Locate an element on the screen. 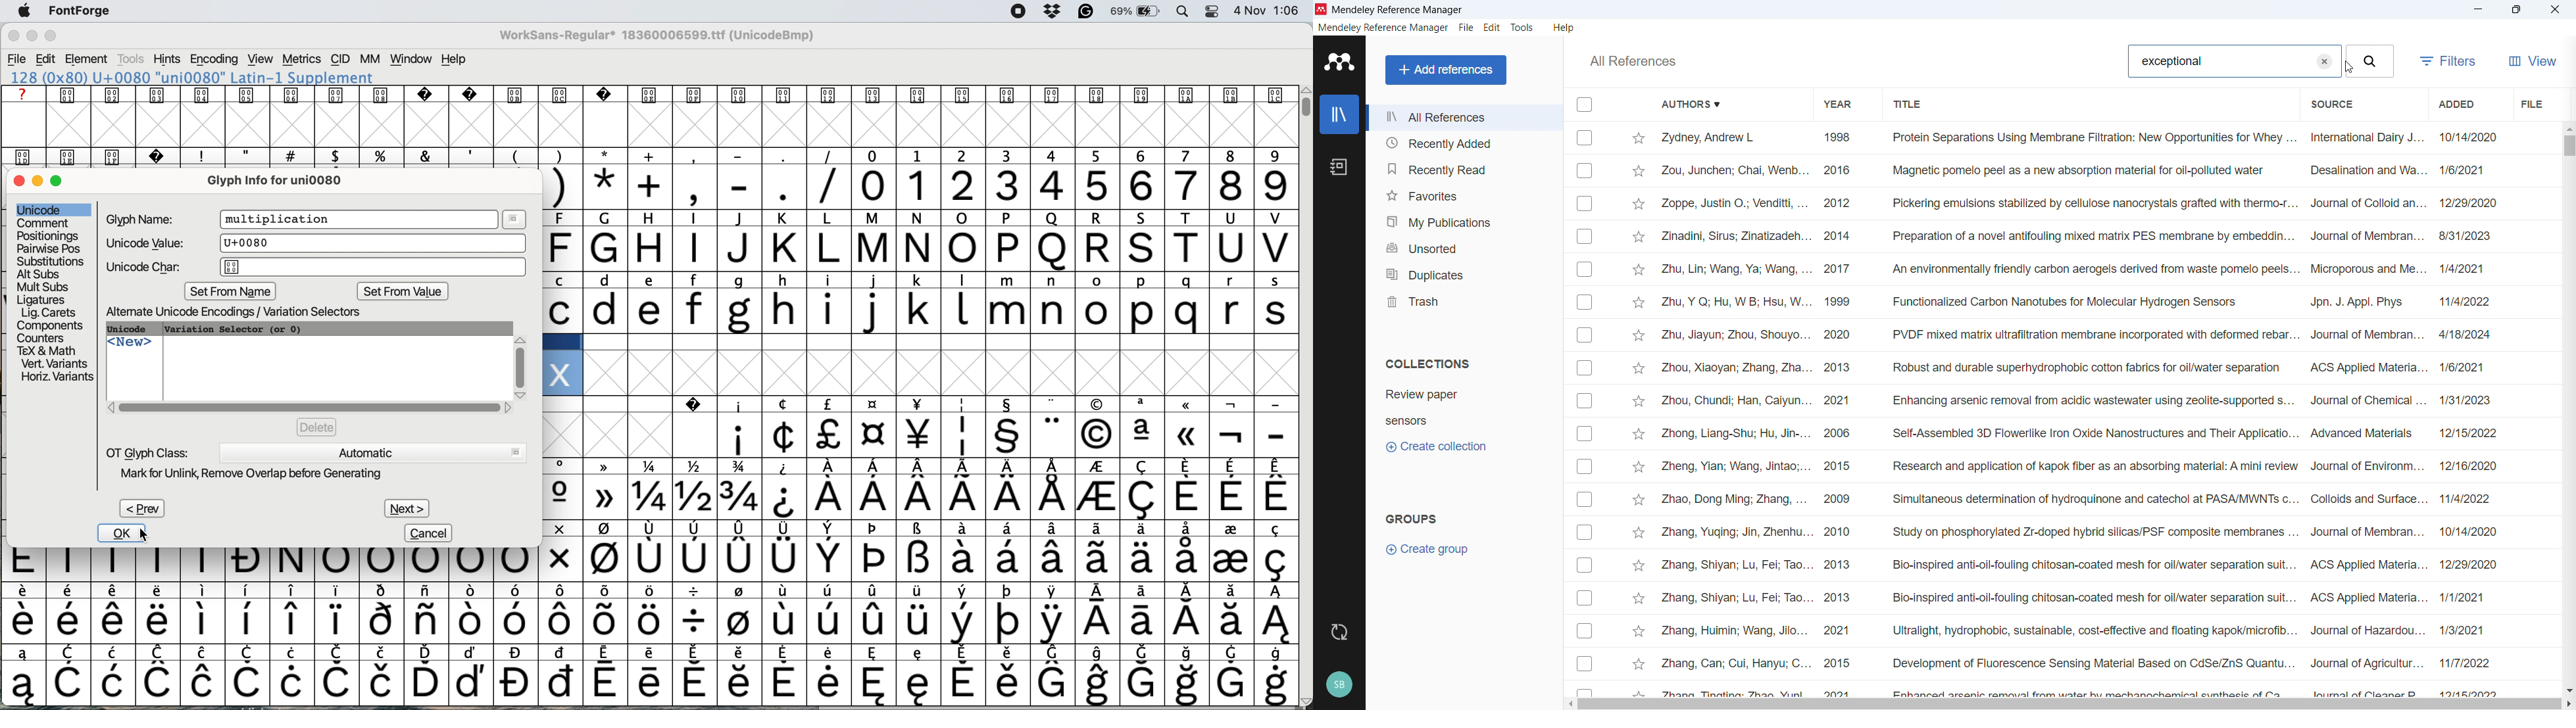 This screenshot has width=2576, height=728. minimise is located at coordinates (38, 181).